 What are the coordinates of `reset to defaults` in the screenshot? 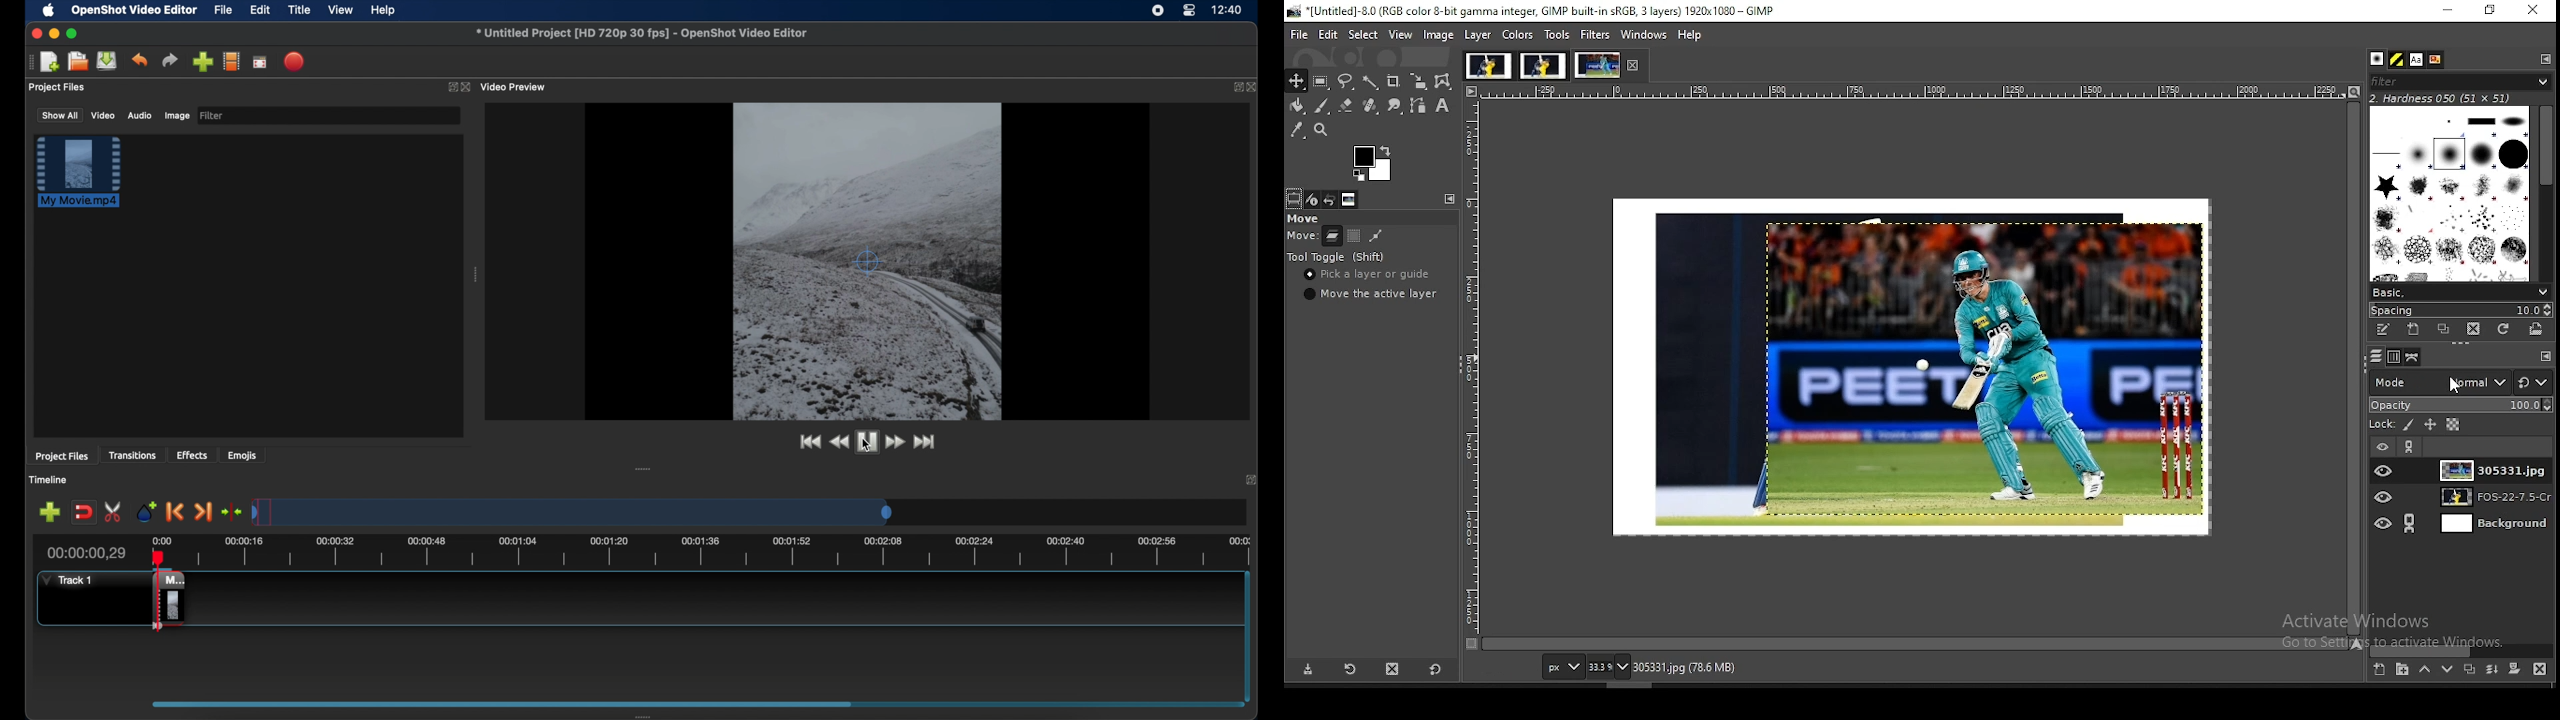 It's located at (1435, 671).